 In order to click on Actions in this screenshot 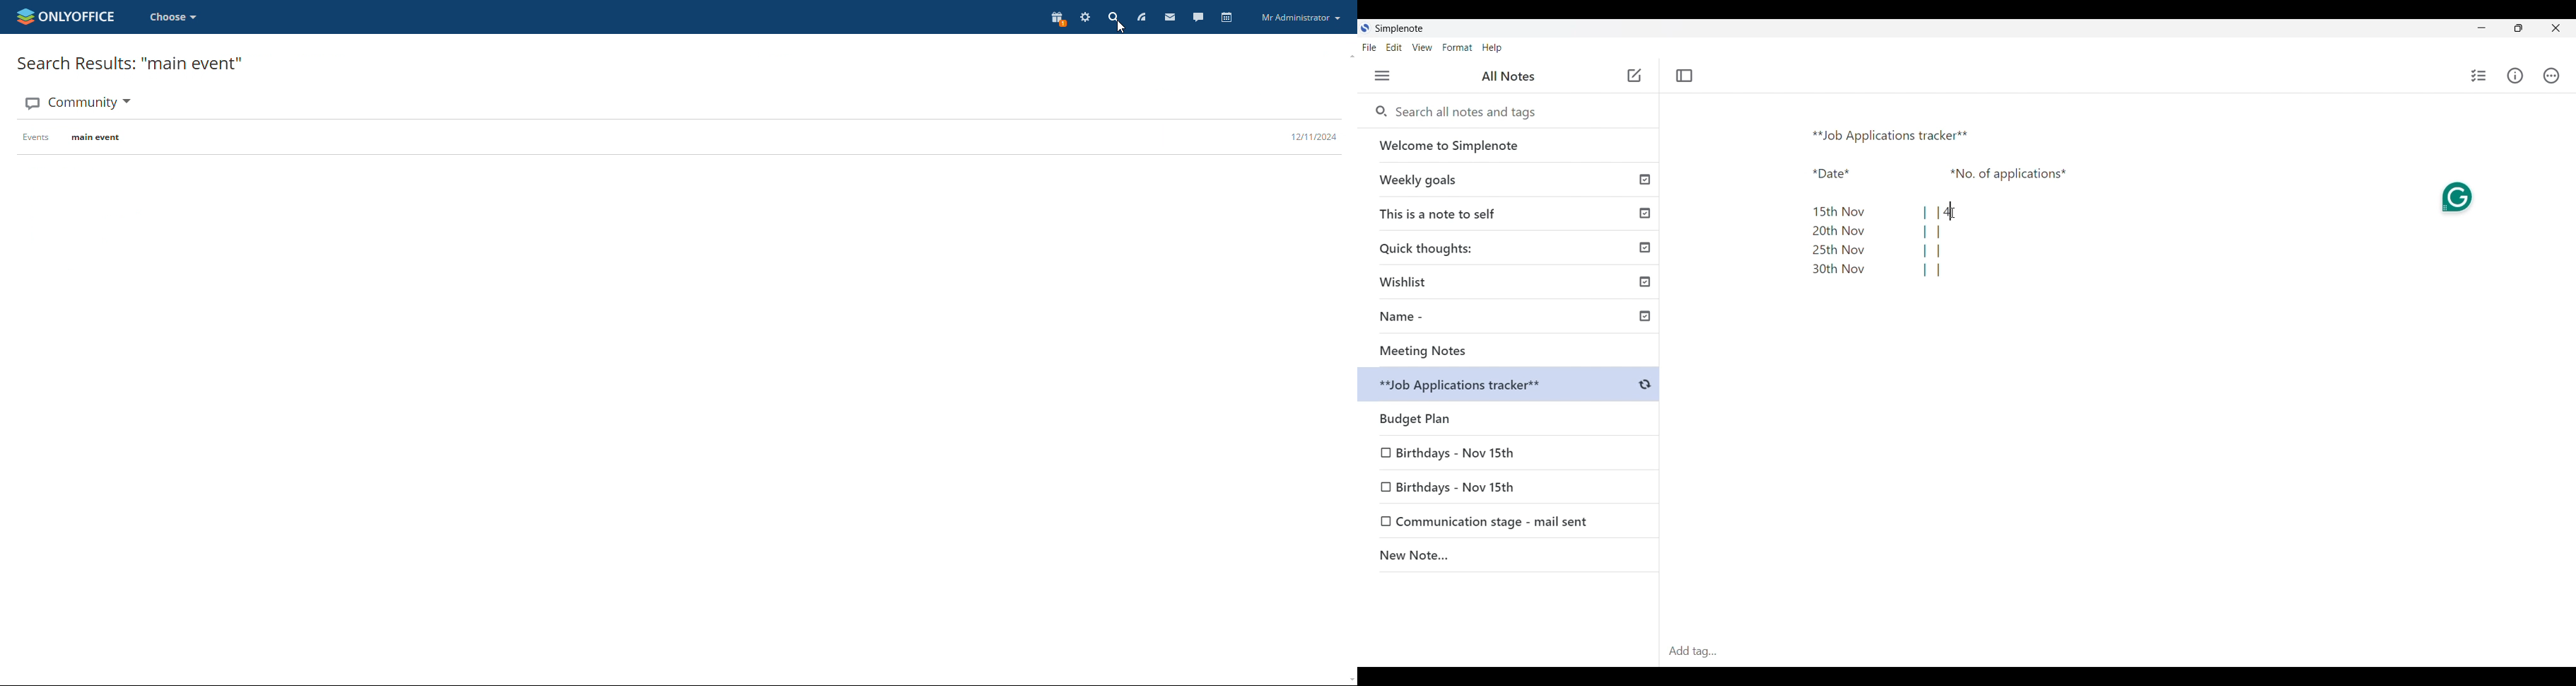, I will do `click(2552, 76)`.